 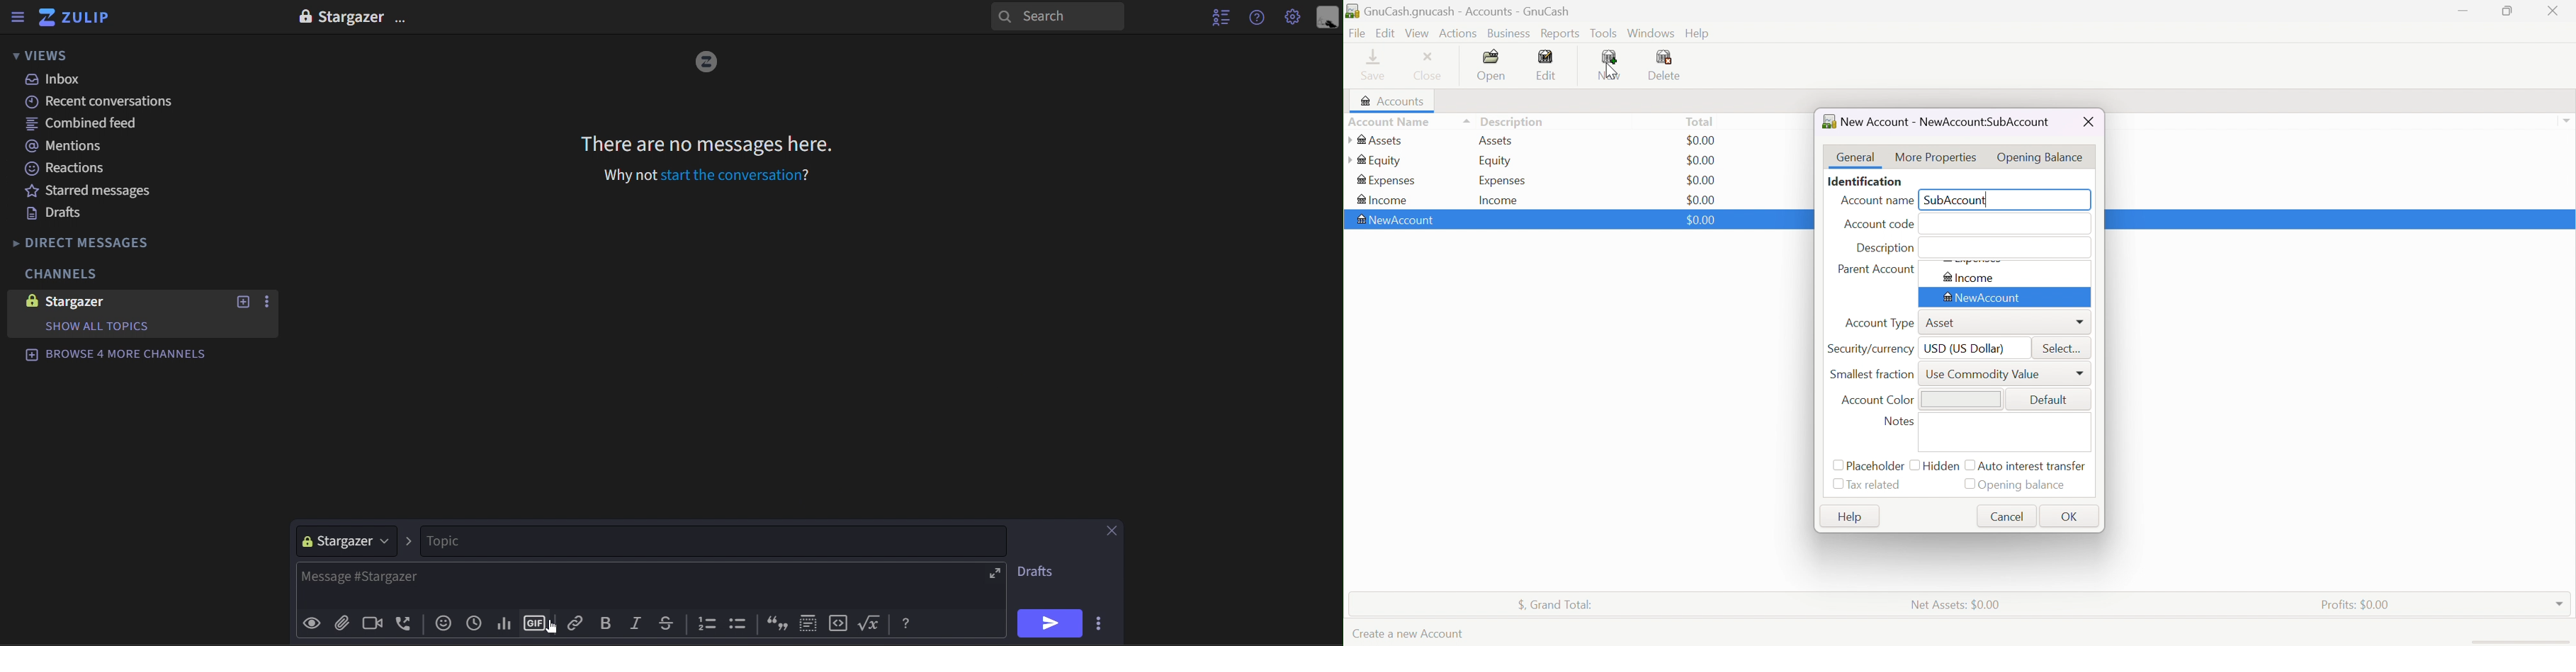 What do you see at coordinates (550, 629) in the screenshot?
I see `cursor` at bounding box center [550, 629].